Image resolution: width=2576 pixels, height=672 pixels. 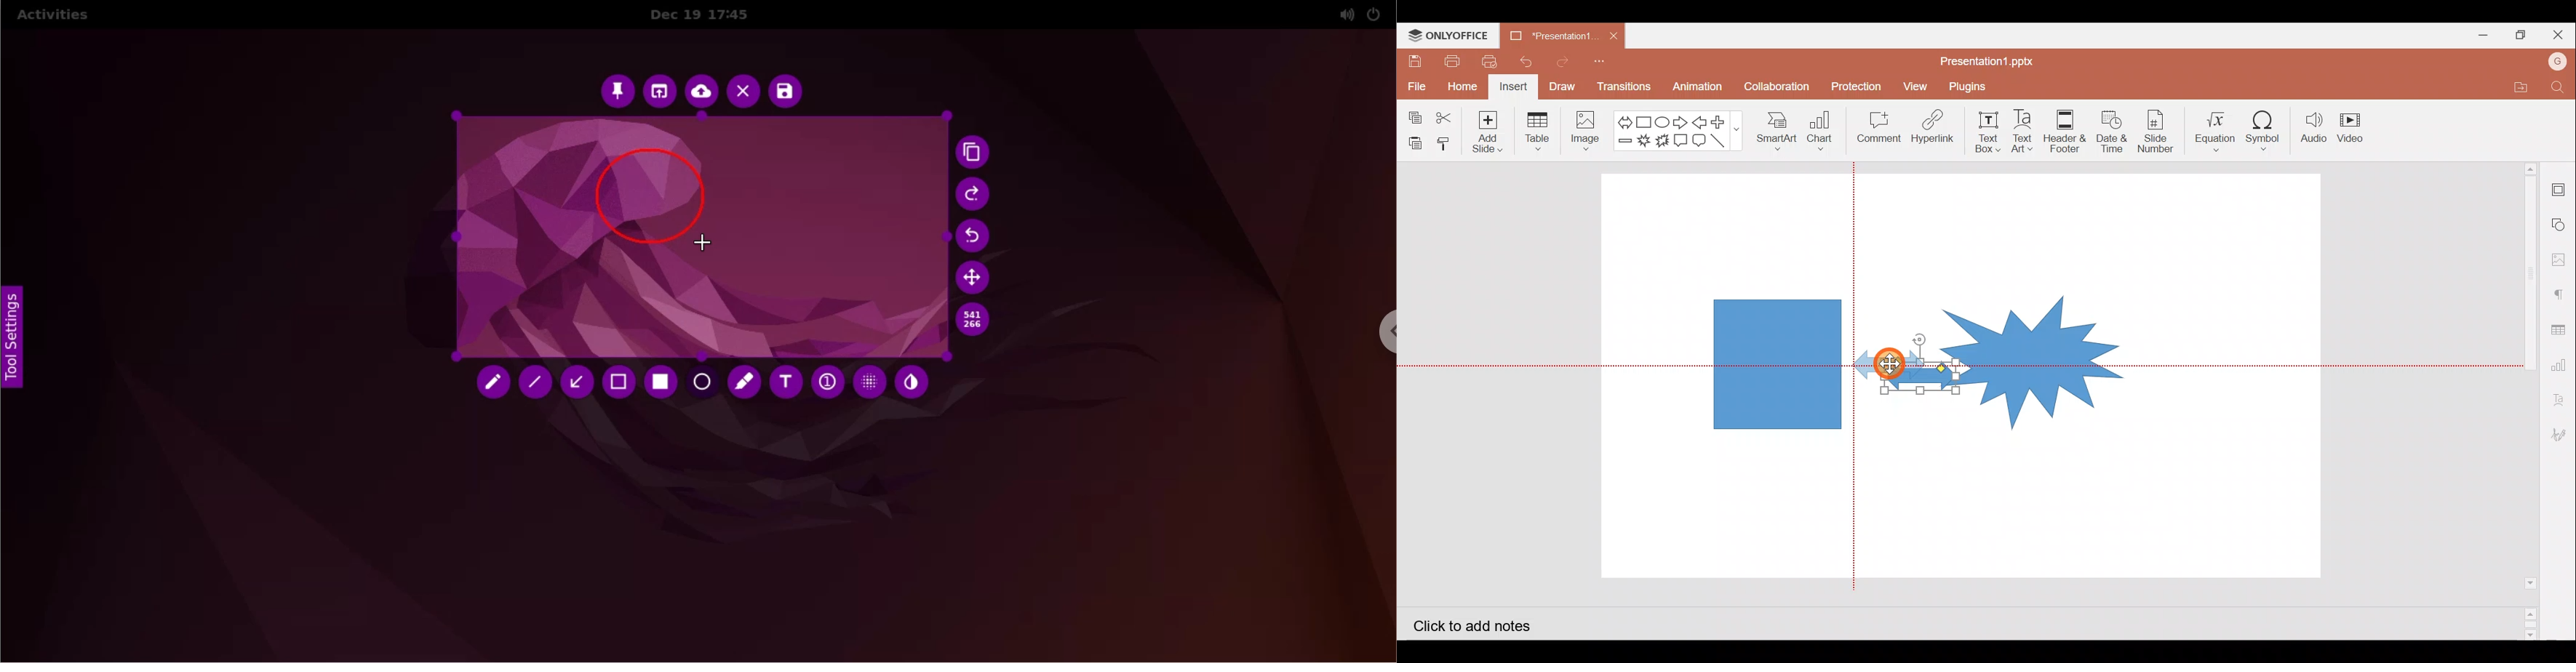 What do you see at coordinates (1414, 61) in the screenshot?
I see `Save` at bounding box center [1414, 61].